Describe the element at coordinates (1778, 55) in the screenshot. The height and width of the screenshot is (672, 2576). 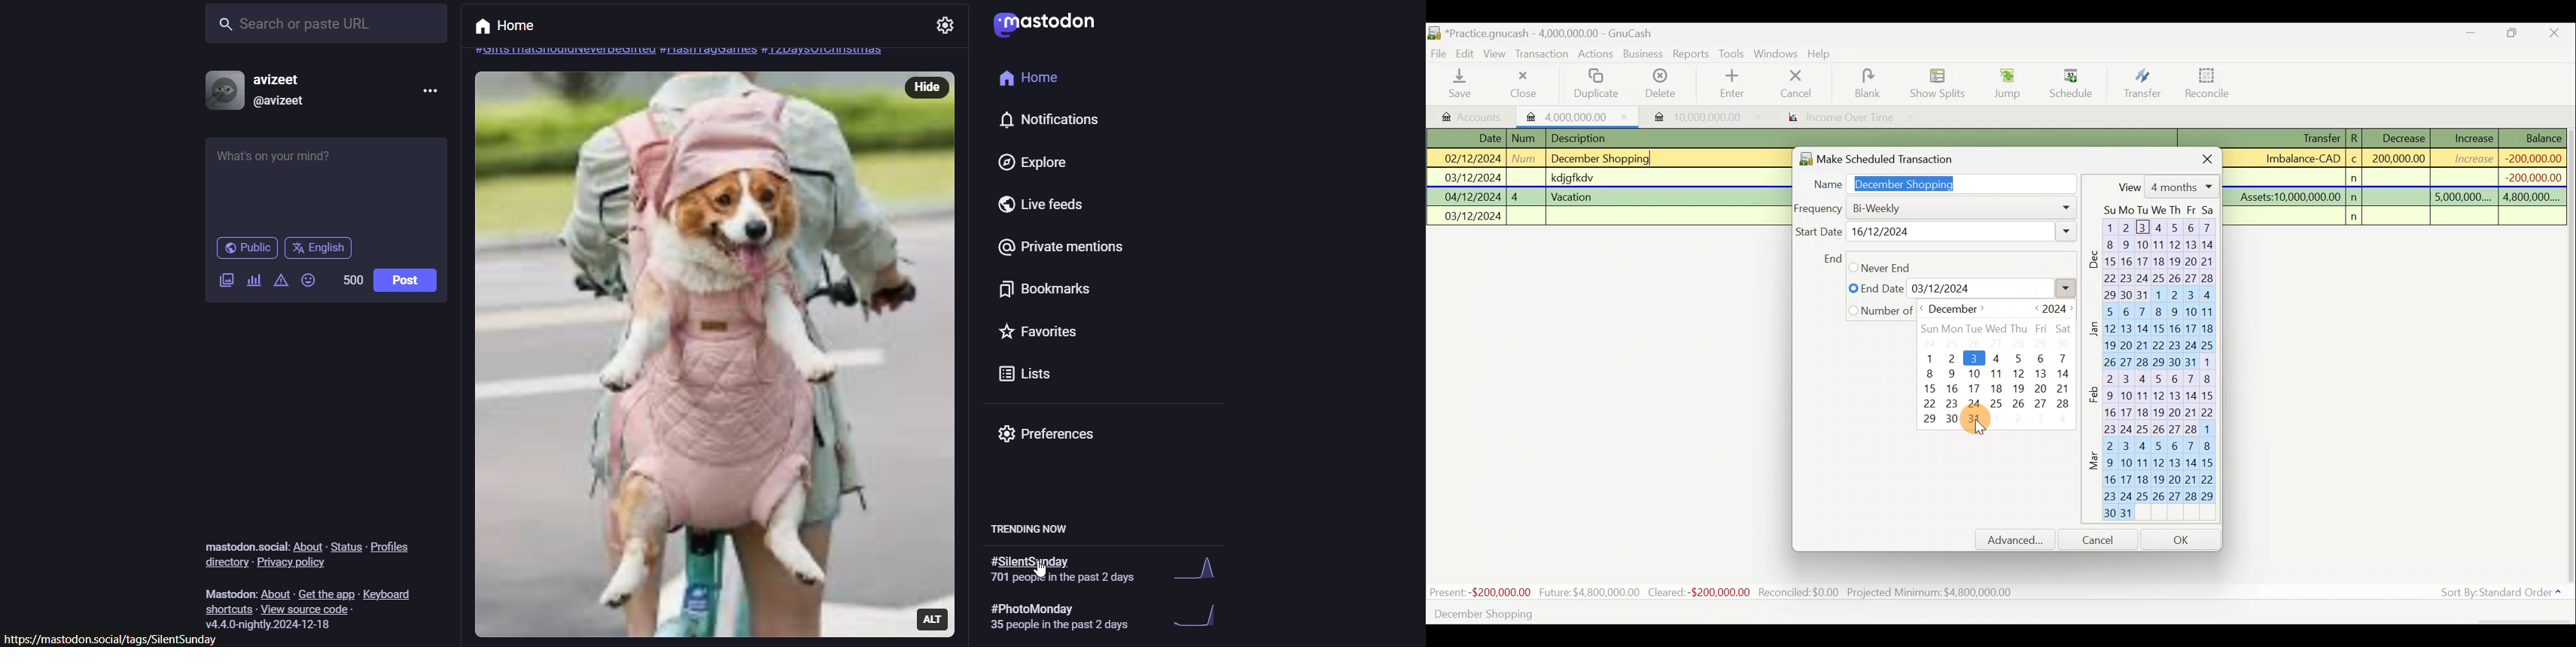
I see `Windows` at that location.